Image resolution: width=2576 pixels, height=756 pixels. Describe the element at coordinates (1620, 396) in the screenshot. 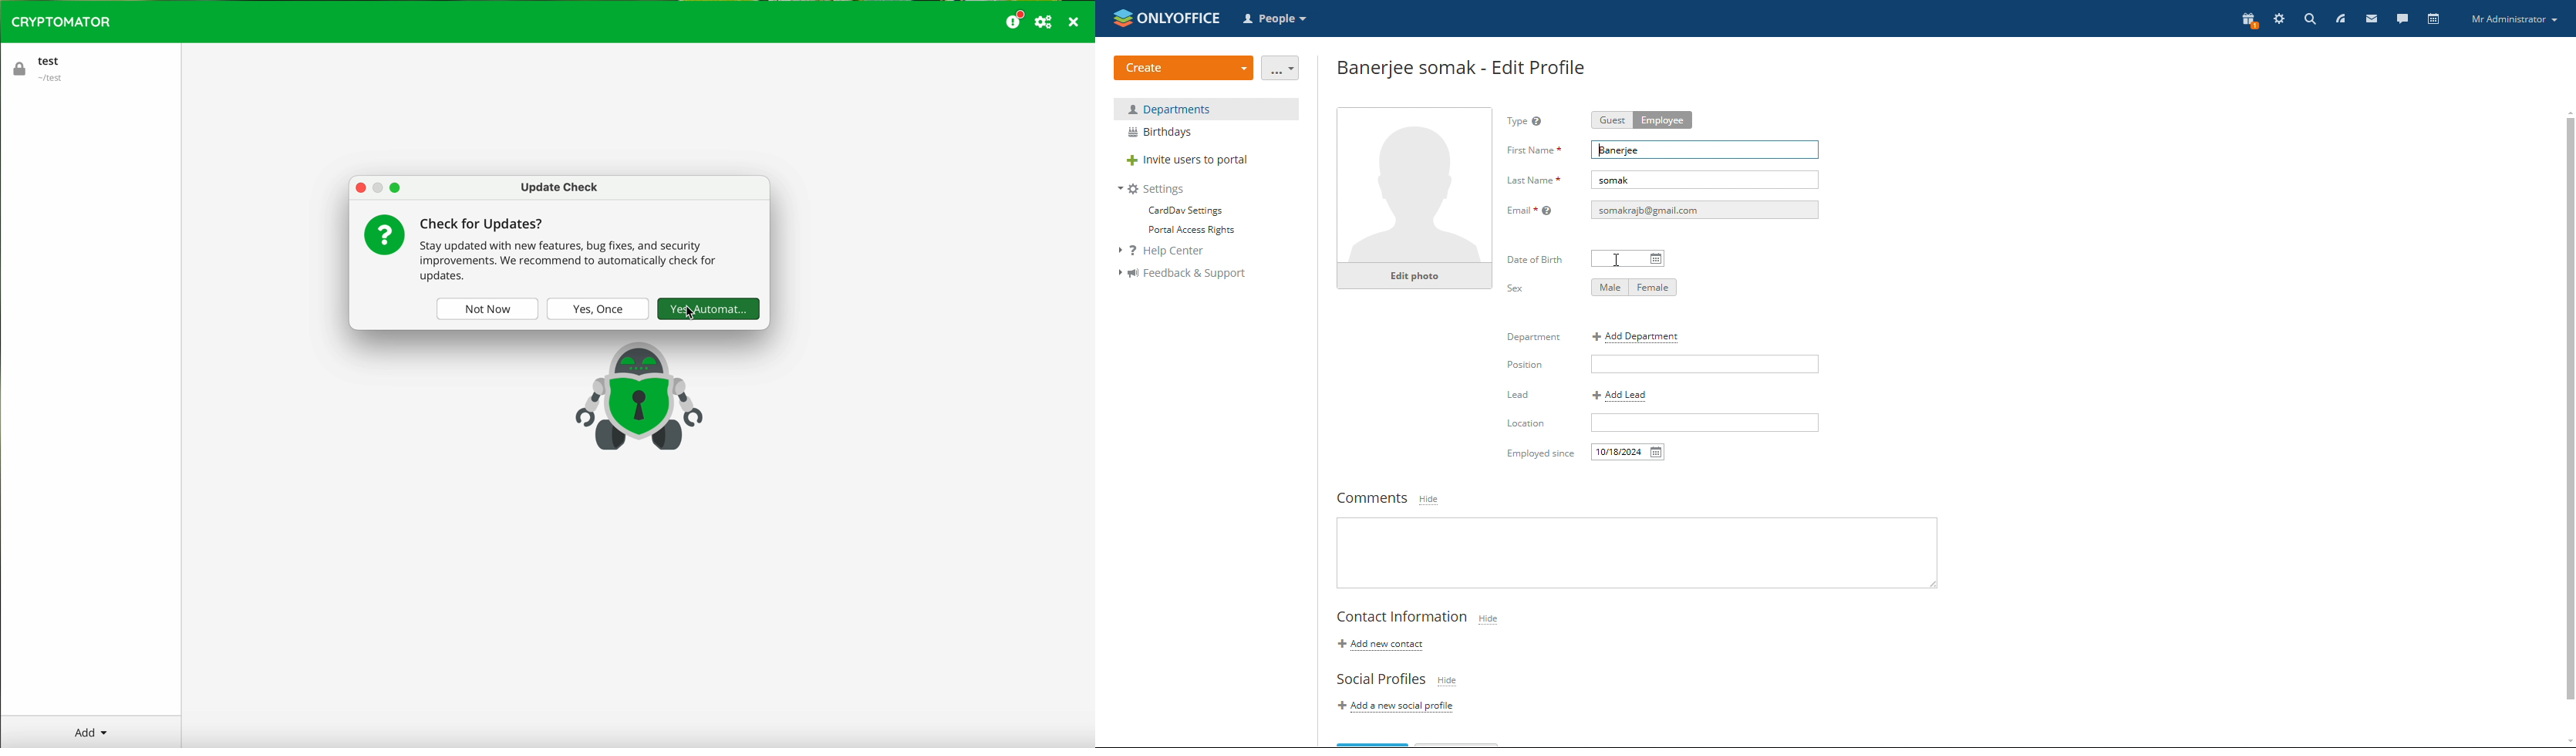

I see `add lead` at that location.